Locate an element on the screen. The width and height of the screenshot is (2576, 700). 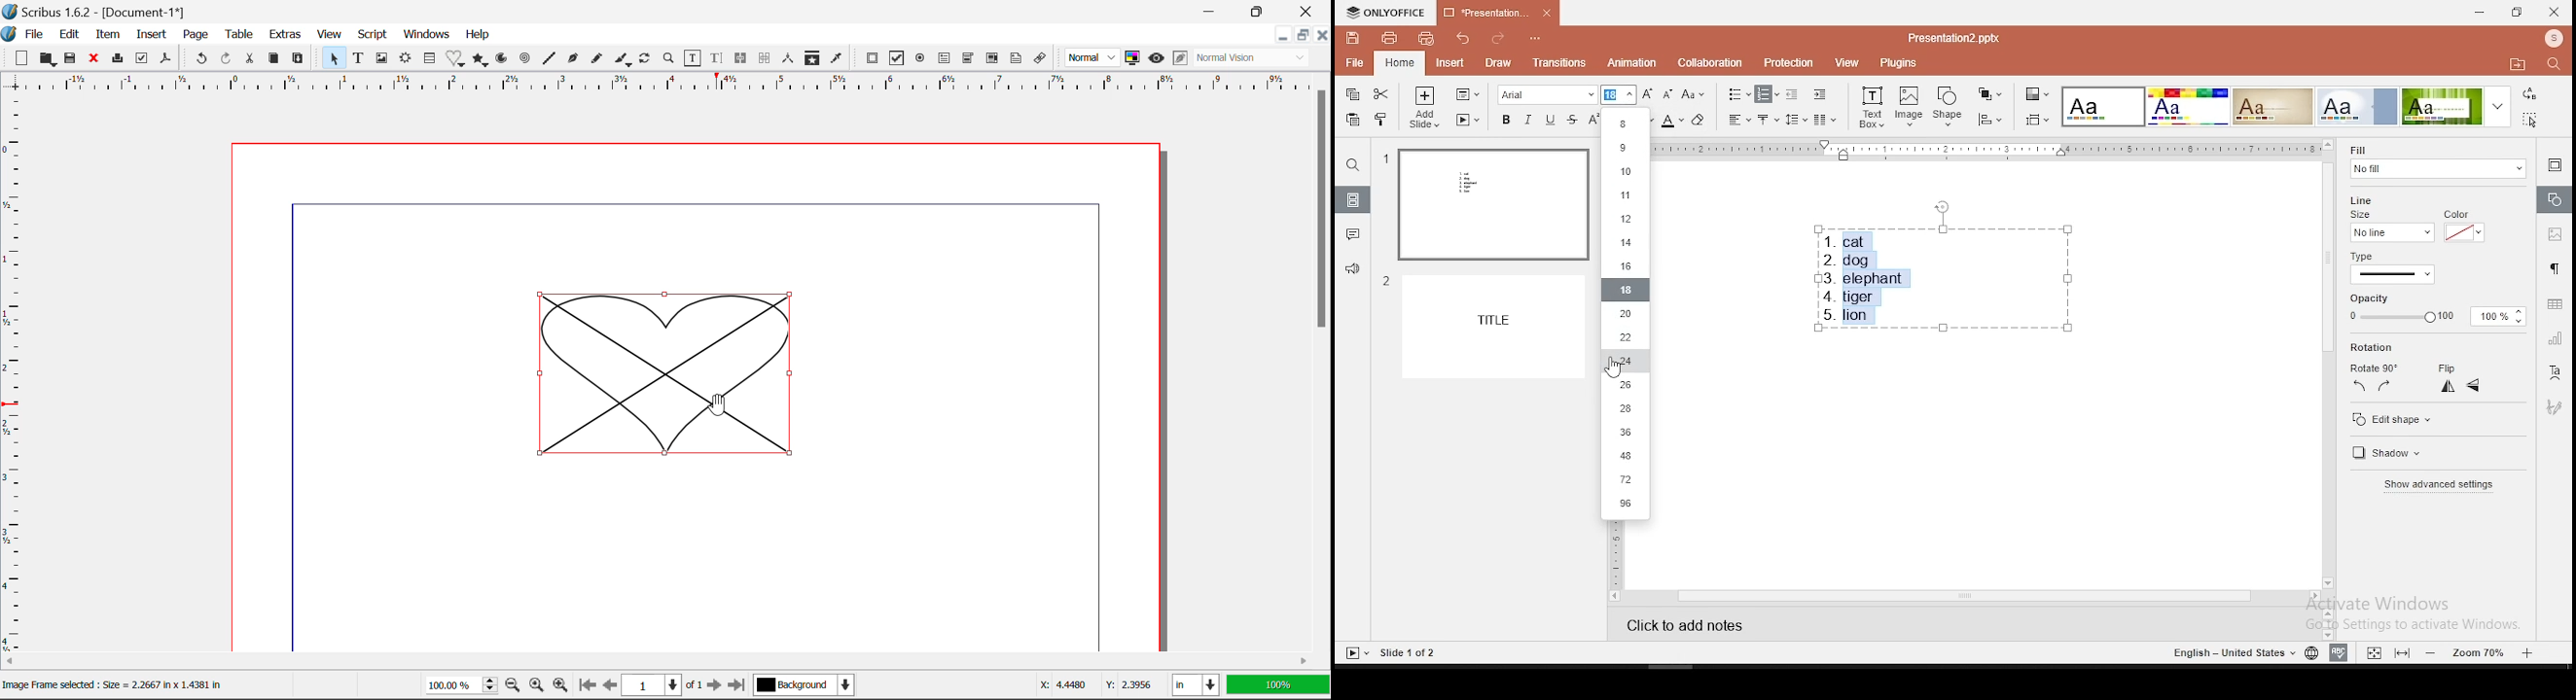
Image Frame selected : Size = 2.2667 in x 1.4381 in is located at coordinates (113, 685).